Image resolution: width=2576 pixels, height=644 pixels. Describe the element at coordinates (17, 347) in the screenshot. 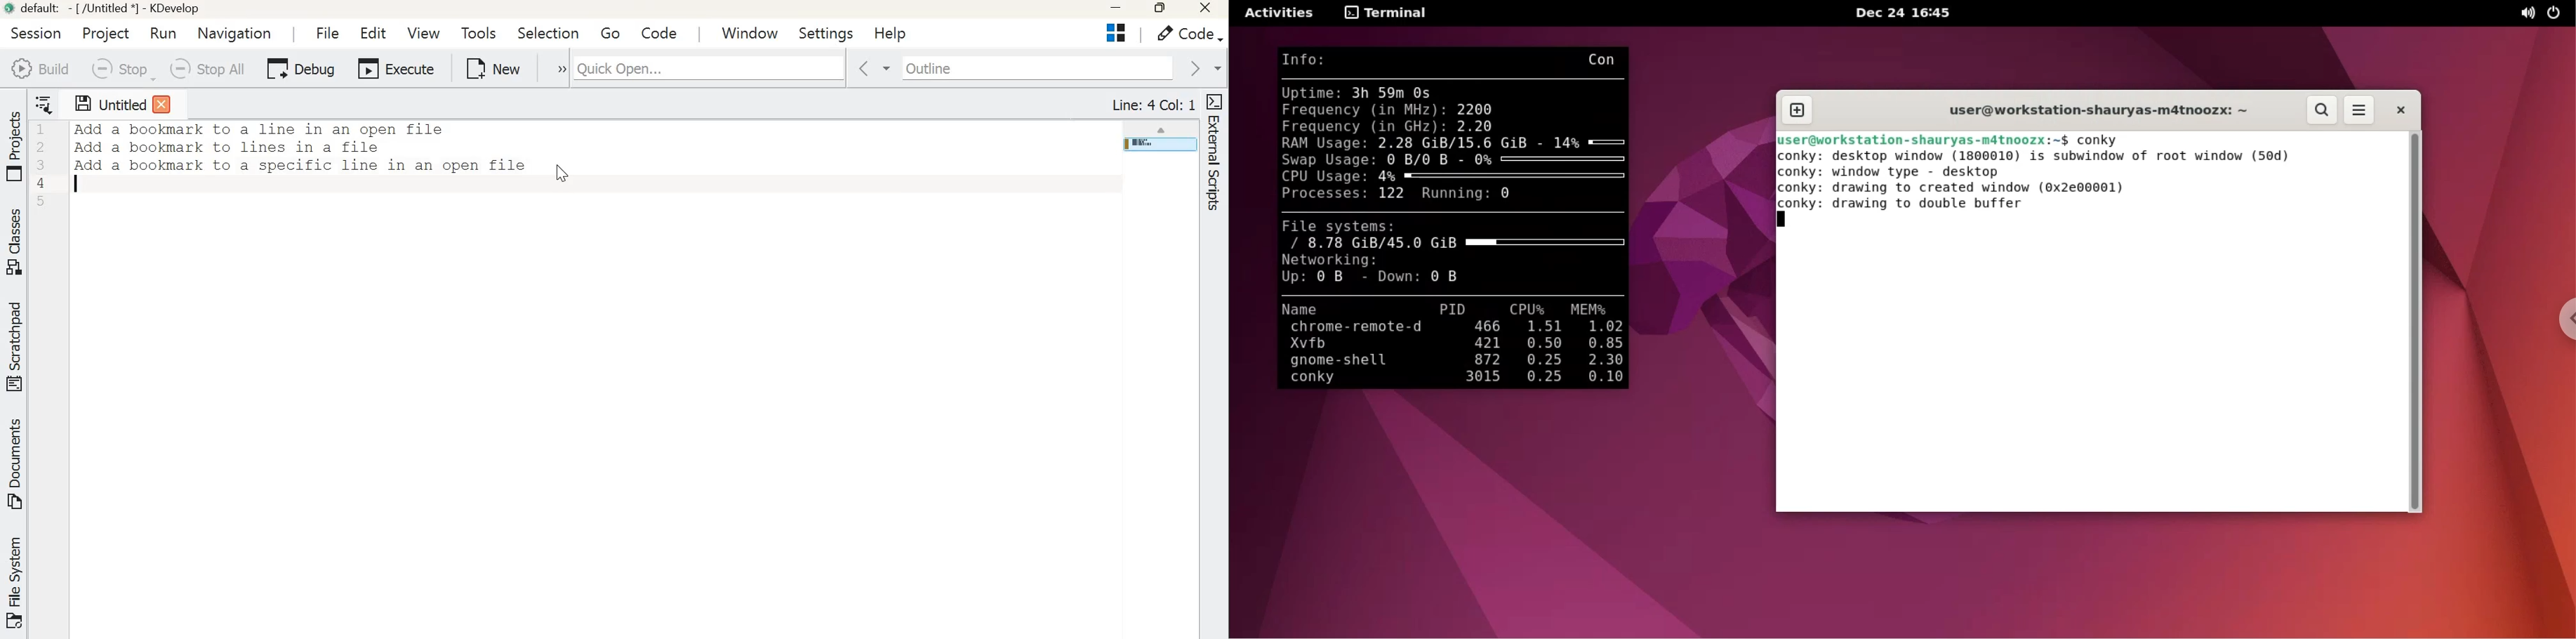

I see `Scratchpad` at that location.